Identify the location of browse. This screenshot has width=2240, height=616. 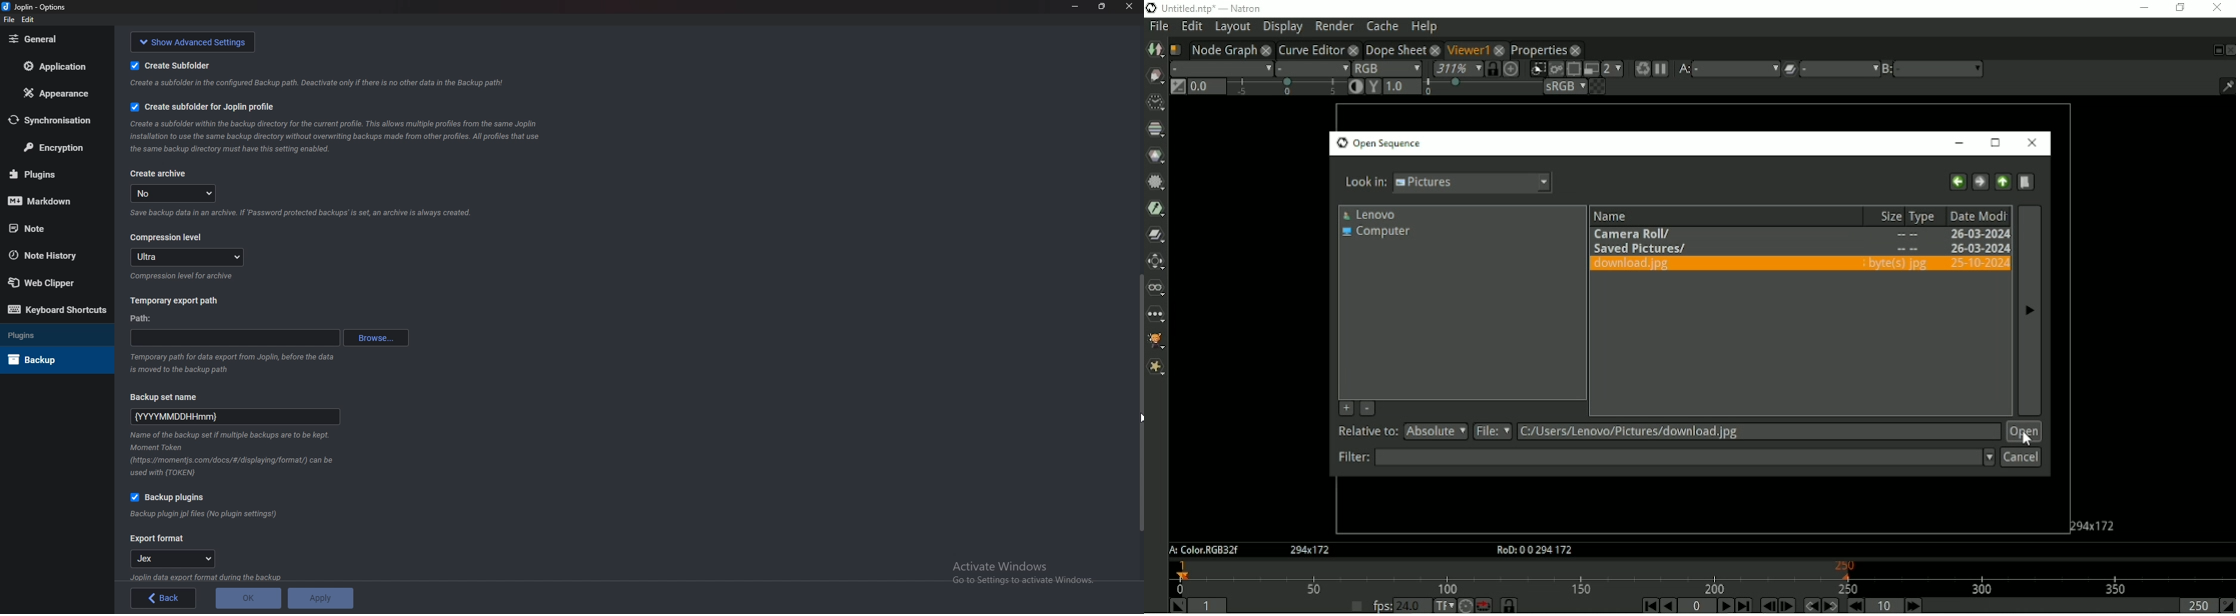
(377, 337).